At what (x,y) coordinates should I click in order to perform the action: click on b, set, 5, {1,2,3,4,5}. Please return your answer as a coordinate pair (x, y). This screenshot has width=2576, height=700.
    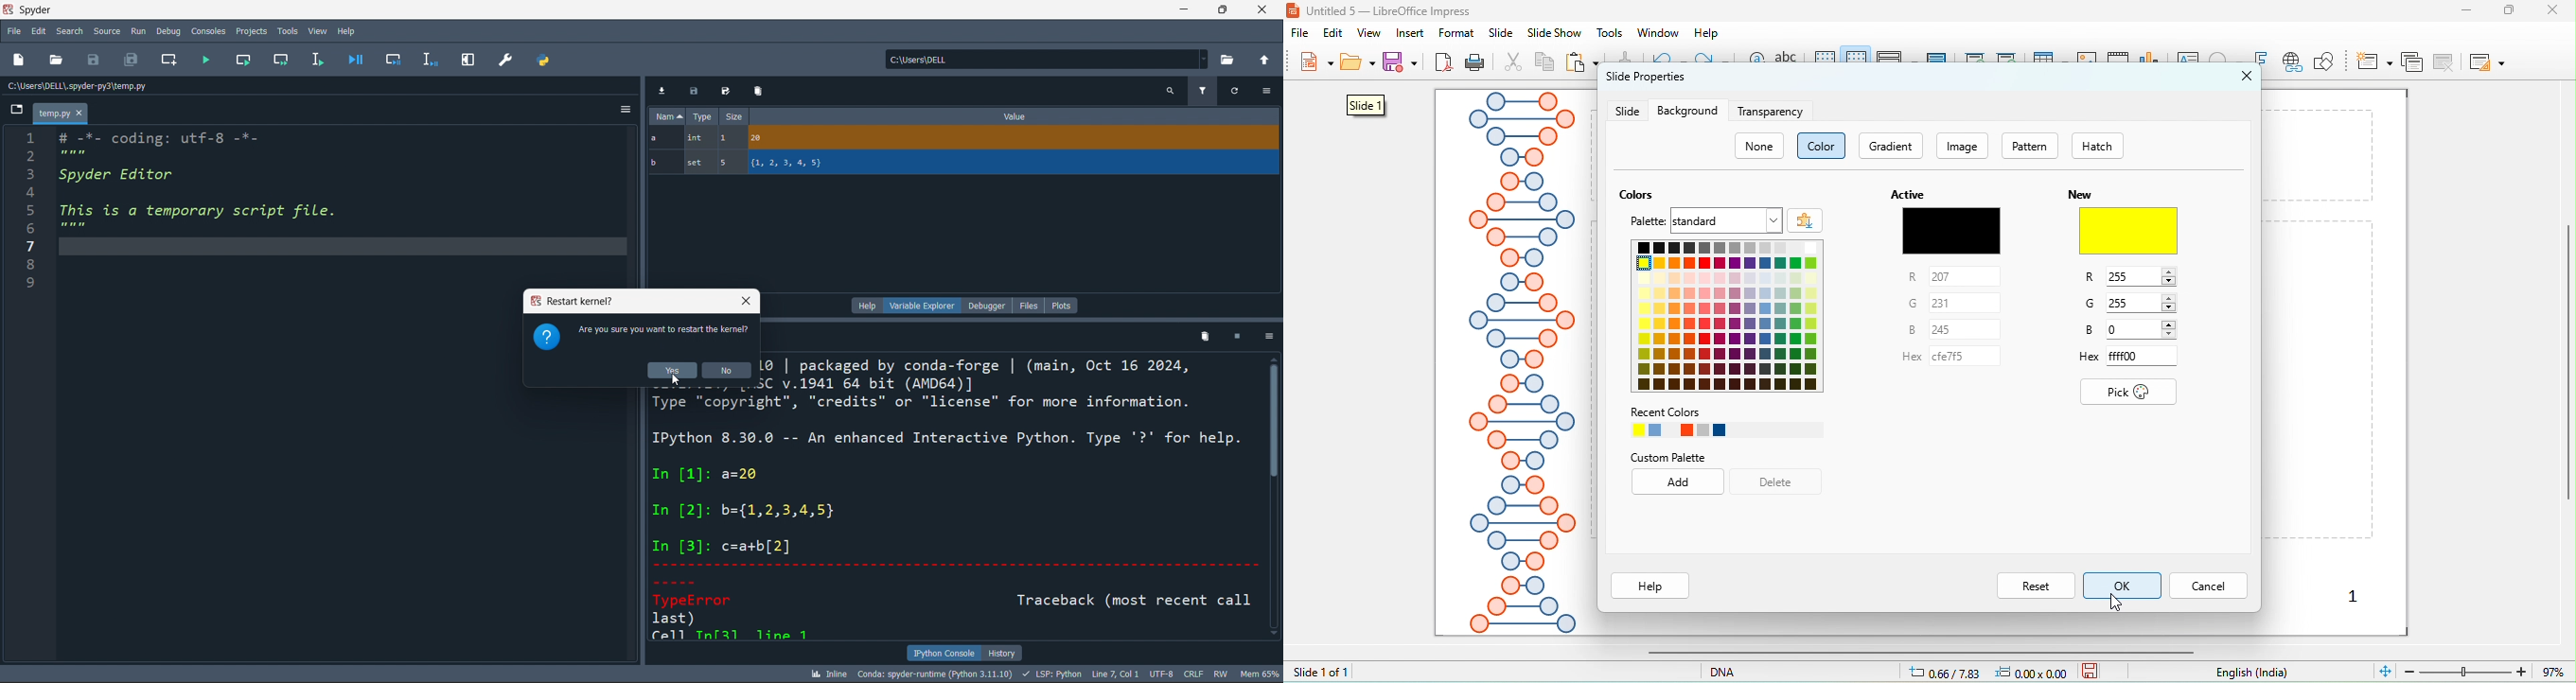
    Looking at the image, I should click on (963, 164).